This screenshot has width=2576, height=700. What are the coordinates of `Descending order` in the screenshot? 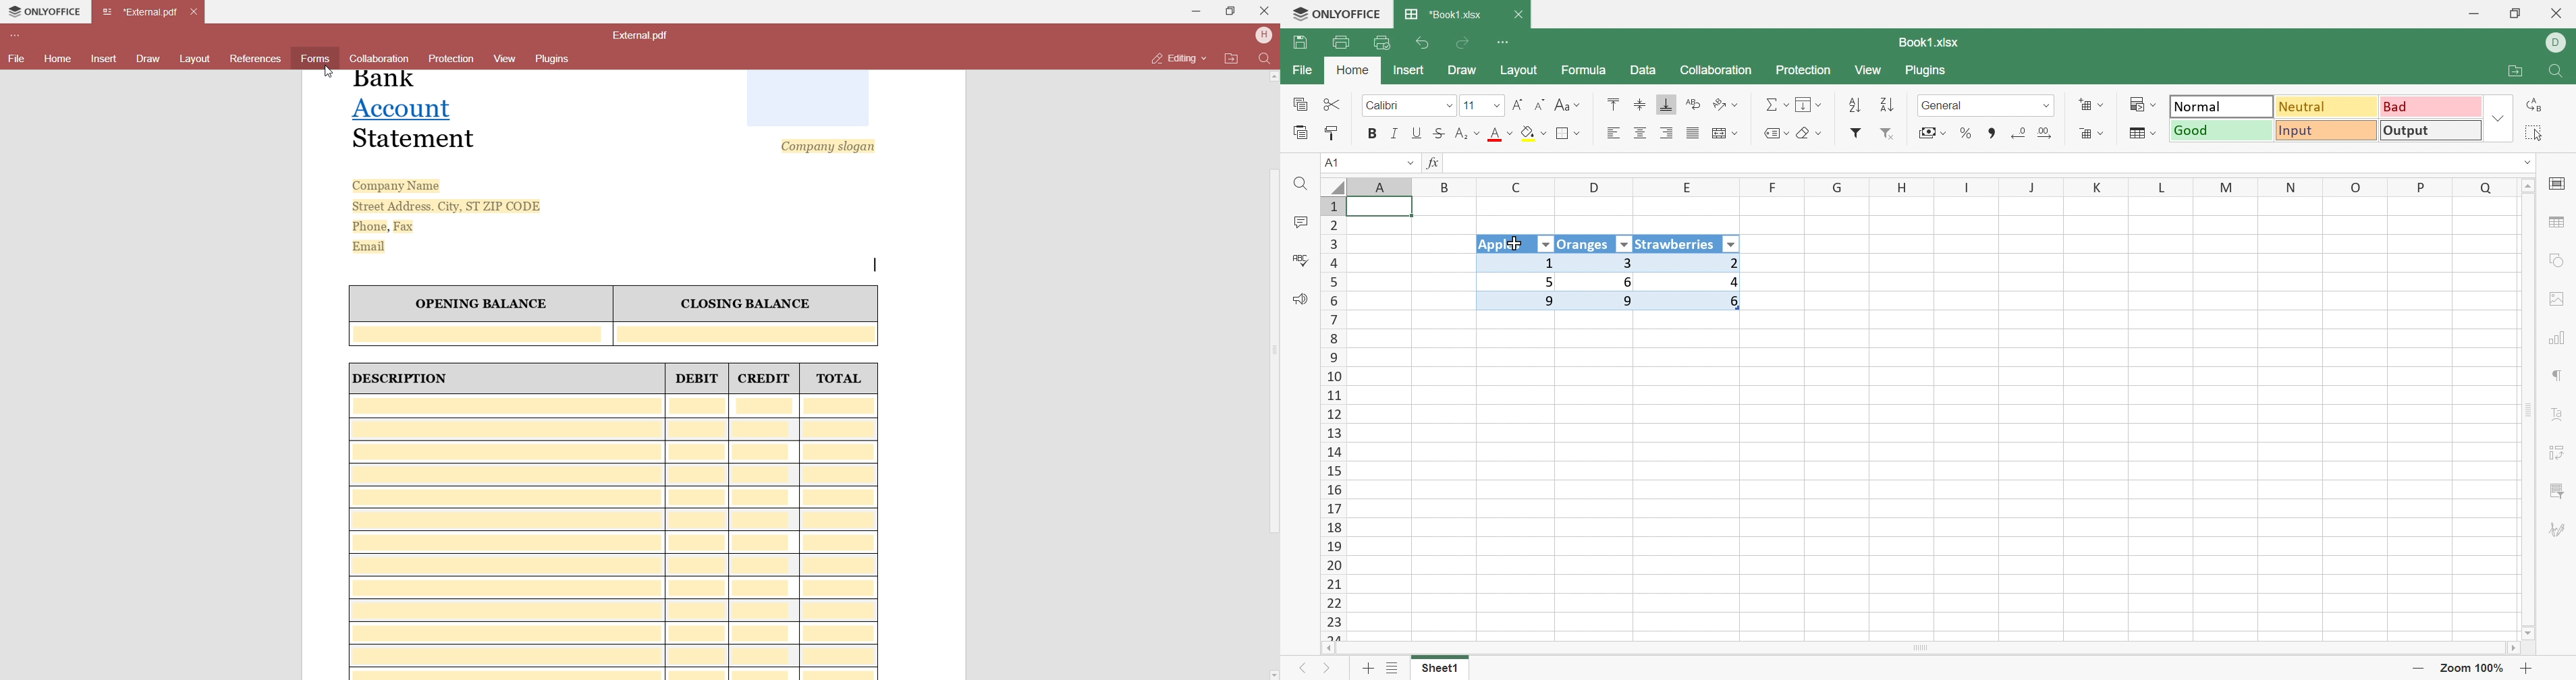 It's located at (1885, 107).